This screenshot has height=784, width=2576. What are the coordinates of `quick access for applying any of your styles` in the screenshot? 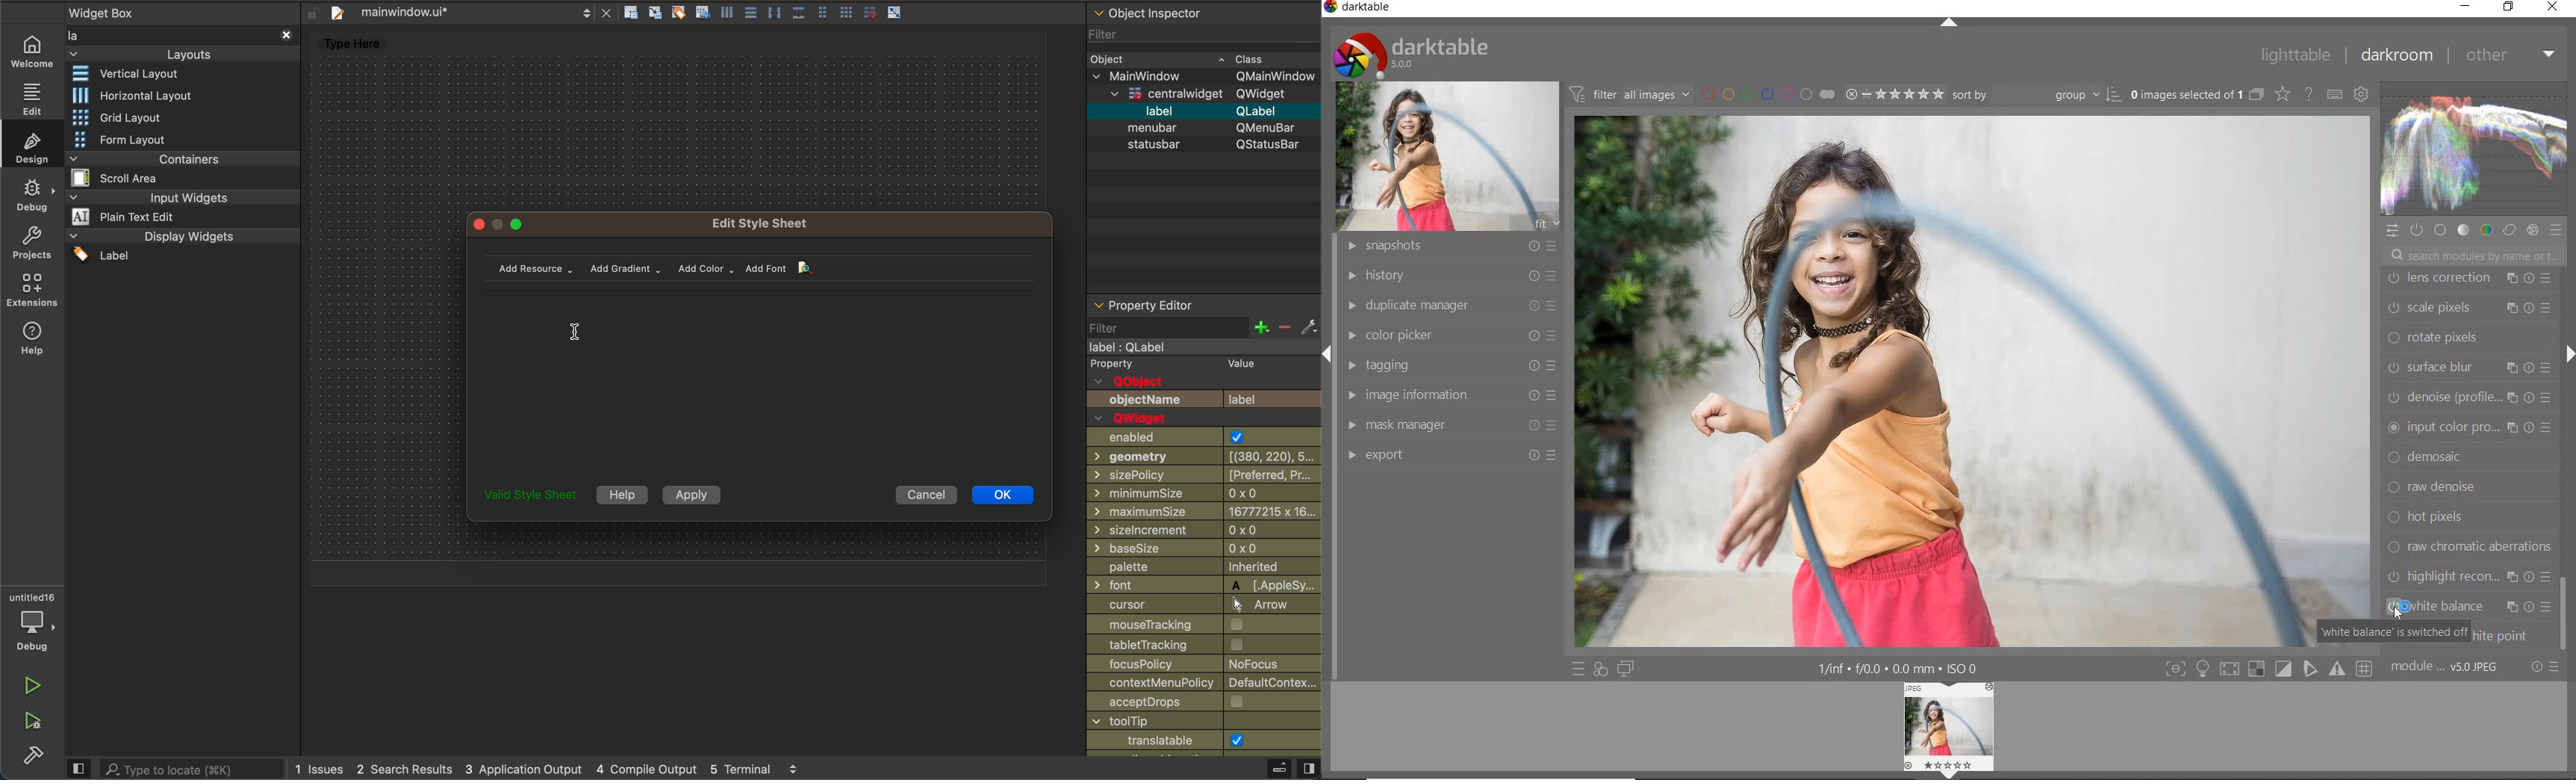 It's located at (1600, 670).